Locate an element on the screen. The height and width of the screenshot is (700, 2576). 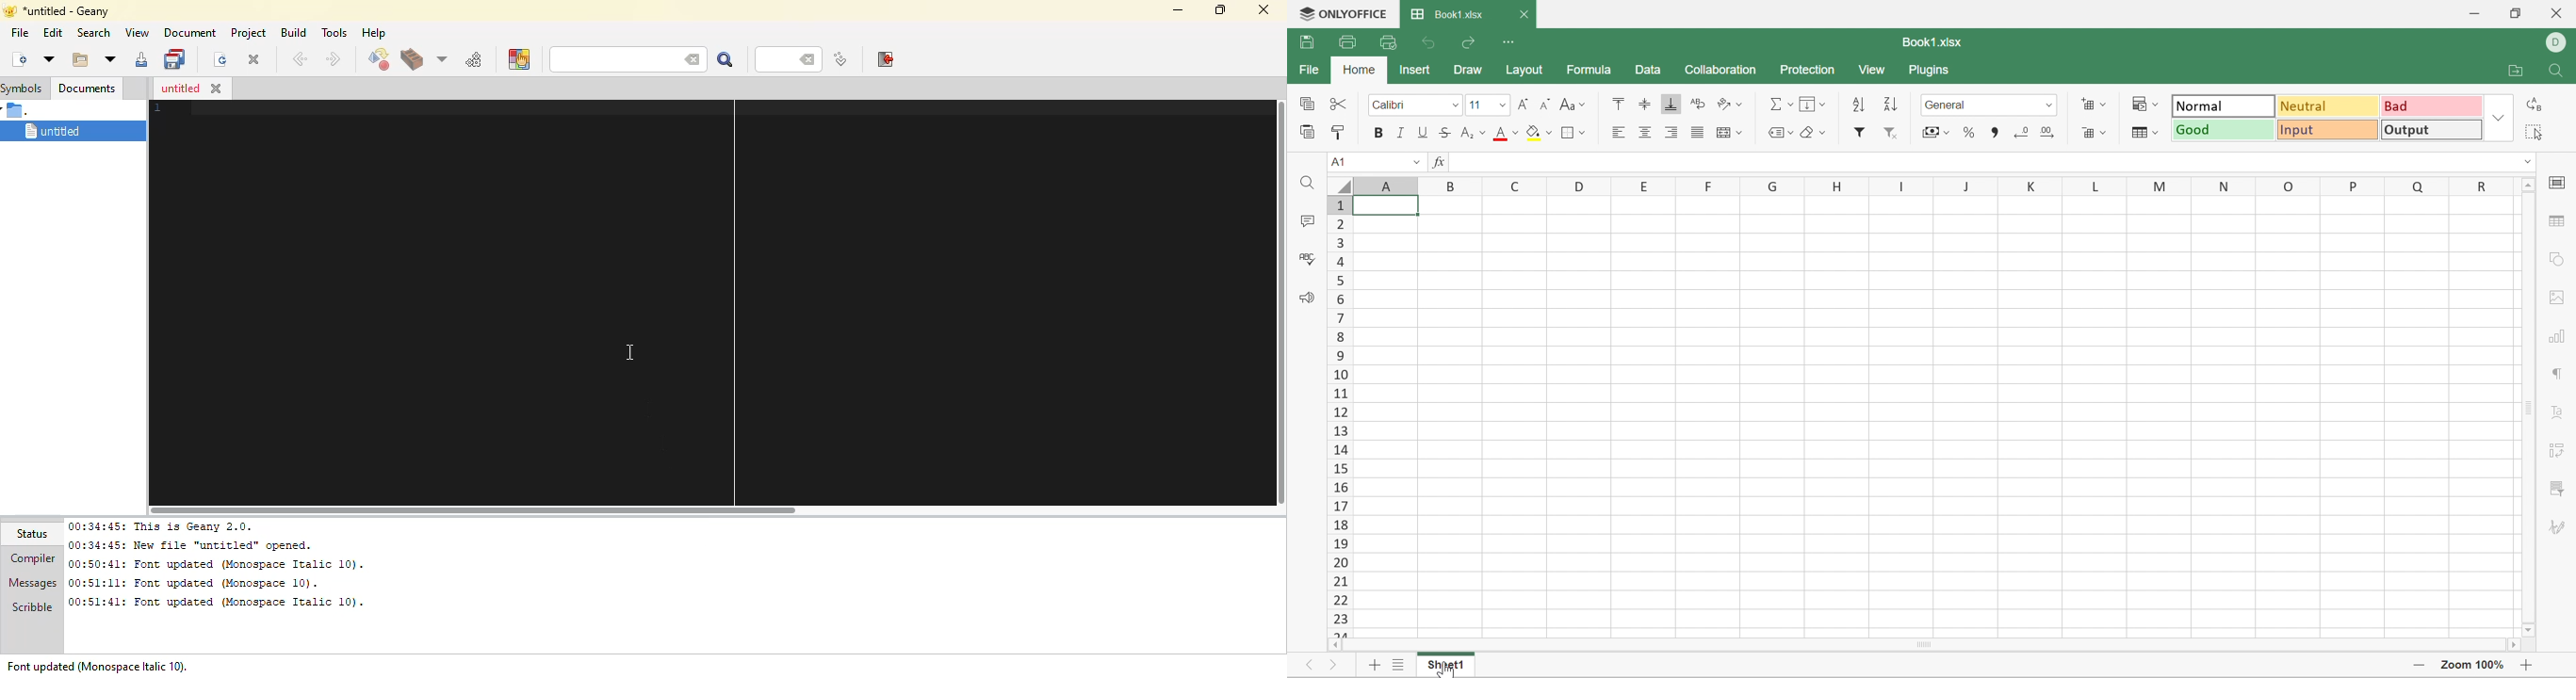
Chart settings is located at coordinates (2555, 336).